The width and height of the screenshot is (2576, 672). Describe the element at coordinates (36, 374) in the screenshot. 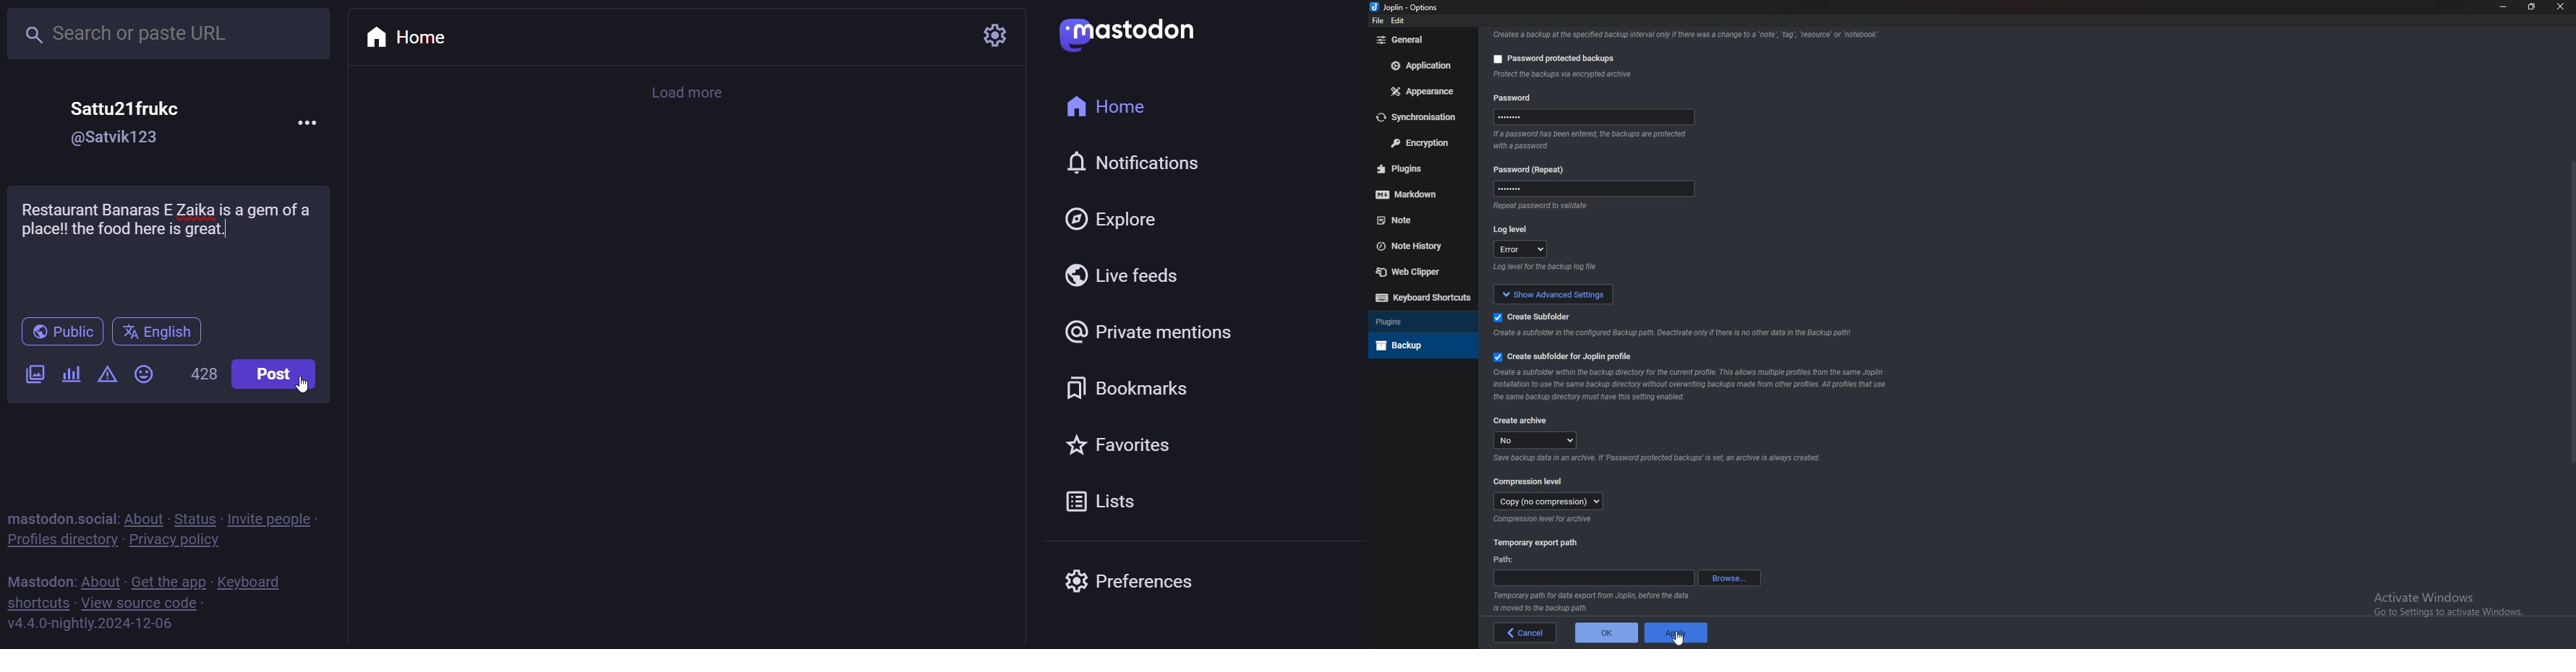

I see `images/video` at that location.